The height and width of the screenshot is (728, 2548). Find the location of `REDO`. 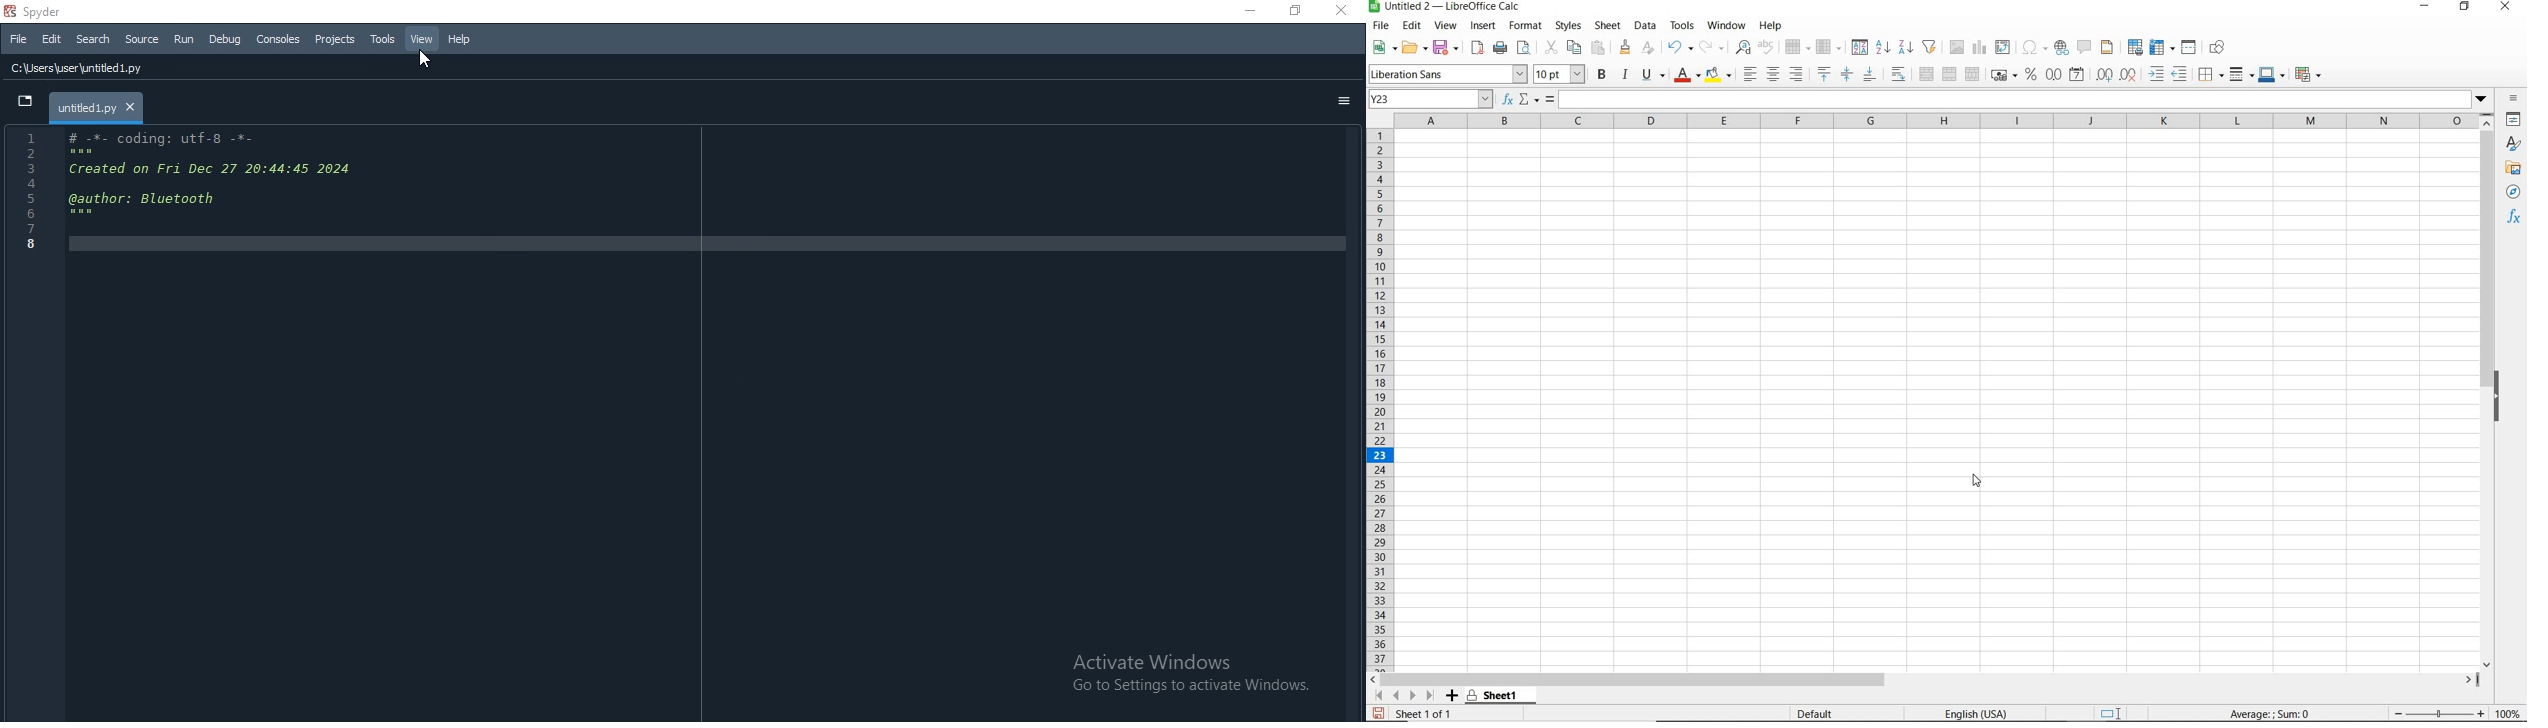

REDO is located at coordinates (1712, 46).